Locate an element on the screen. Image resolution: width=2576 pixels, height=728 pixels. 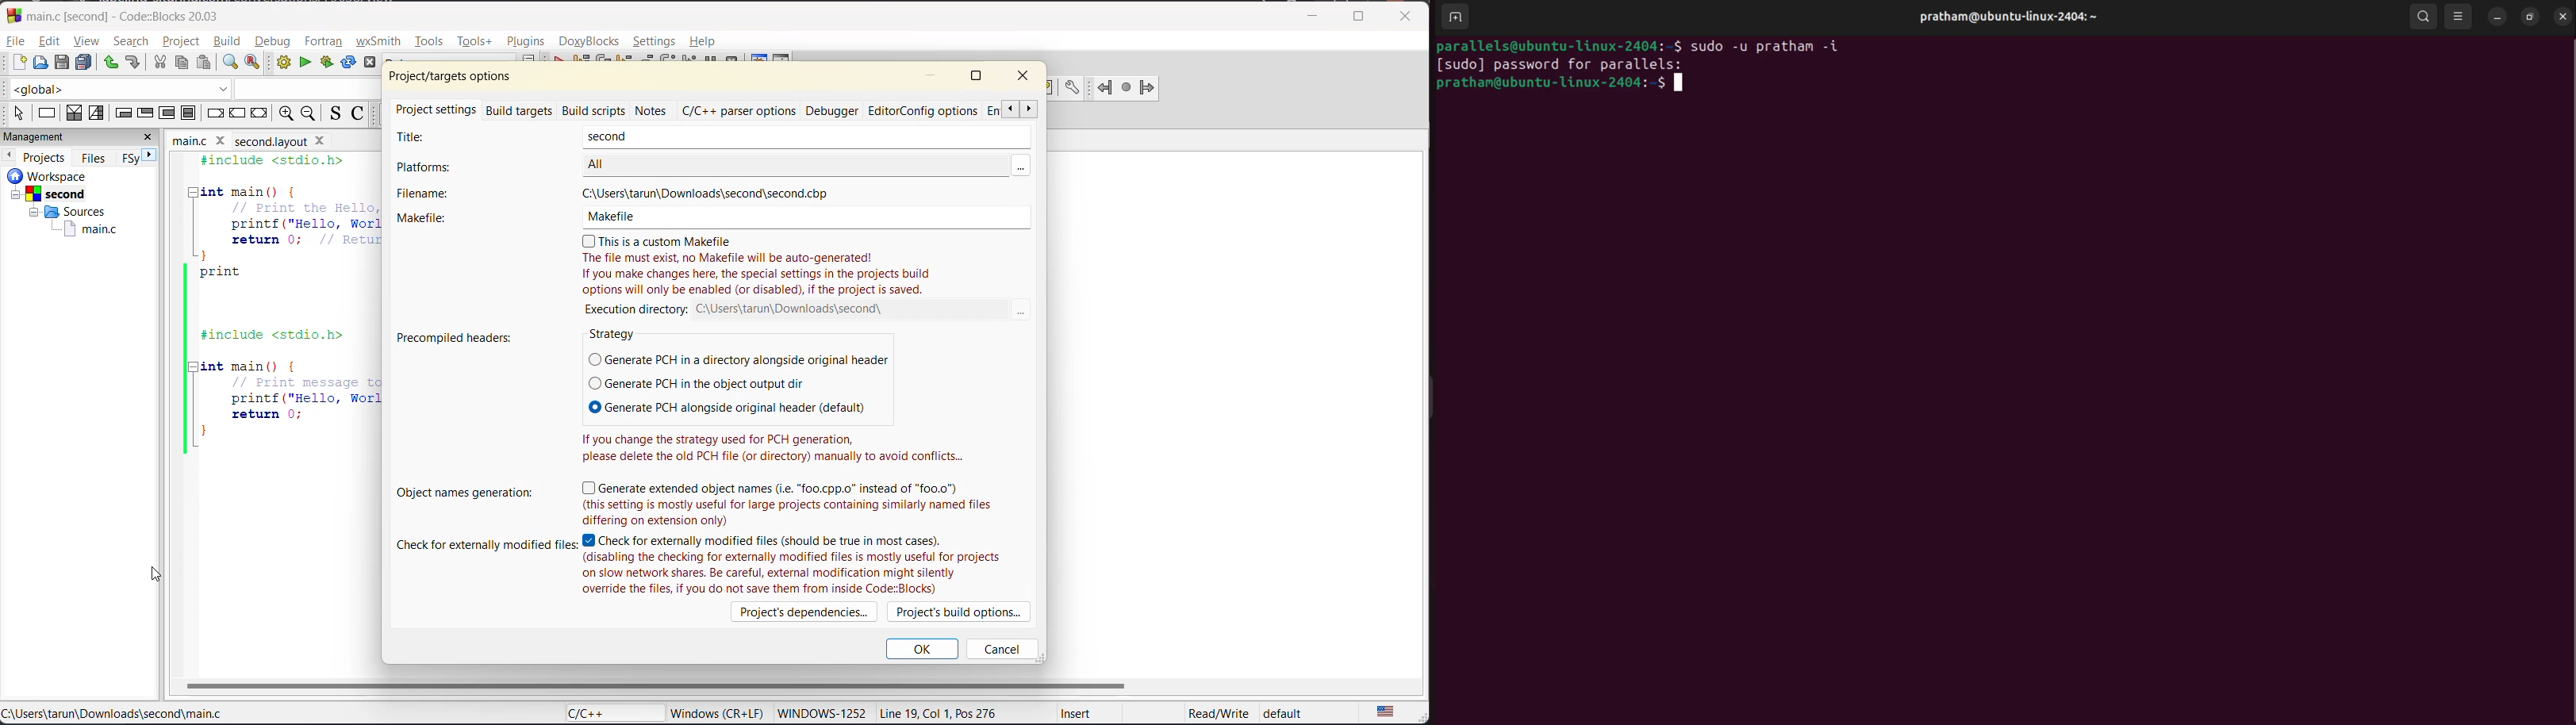
platforms is located at coordinates (712, 165).